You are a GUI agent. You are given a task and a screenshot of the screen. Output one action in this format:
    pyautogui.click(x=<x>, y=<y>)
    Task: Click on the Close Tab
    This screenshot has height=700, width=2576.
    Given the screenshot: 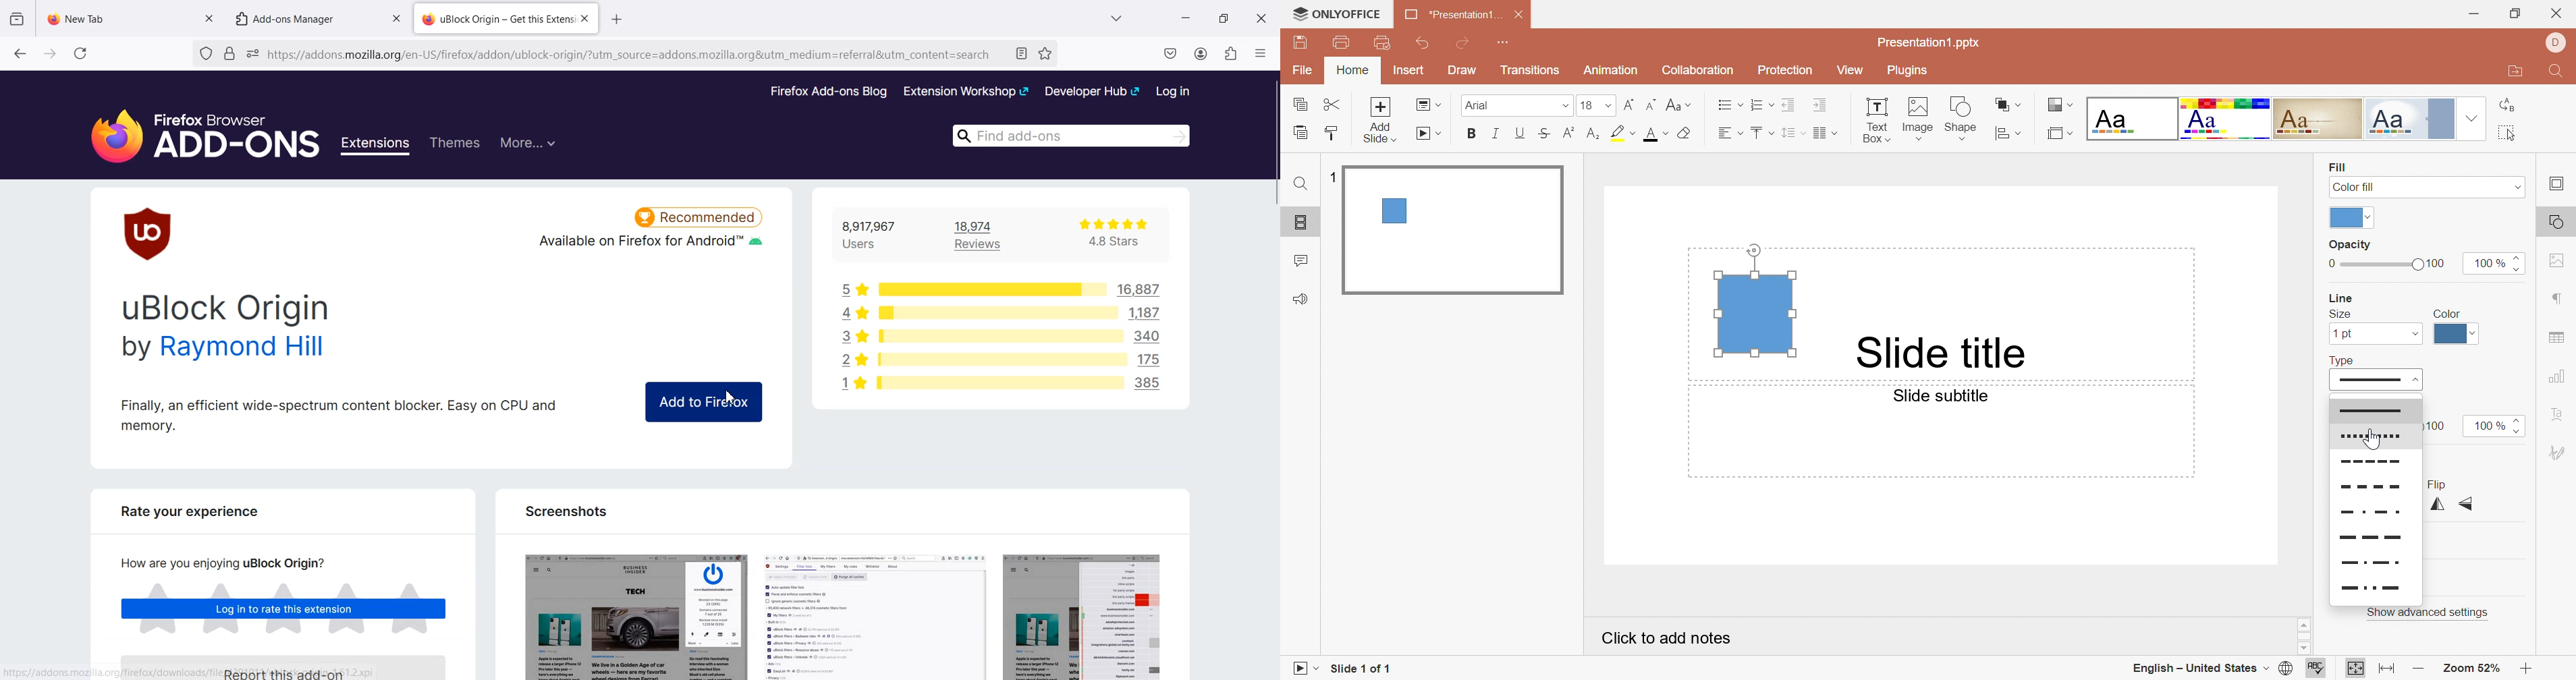 What is the action you would take?
    pyautogui.click(x=585, y=19)
    